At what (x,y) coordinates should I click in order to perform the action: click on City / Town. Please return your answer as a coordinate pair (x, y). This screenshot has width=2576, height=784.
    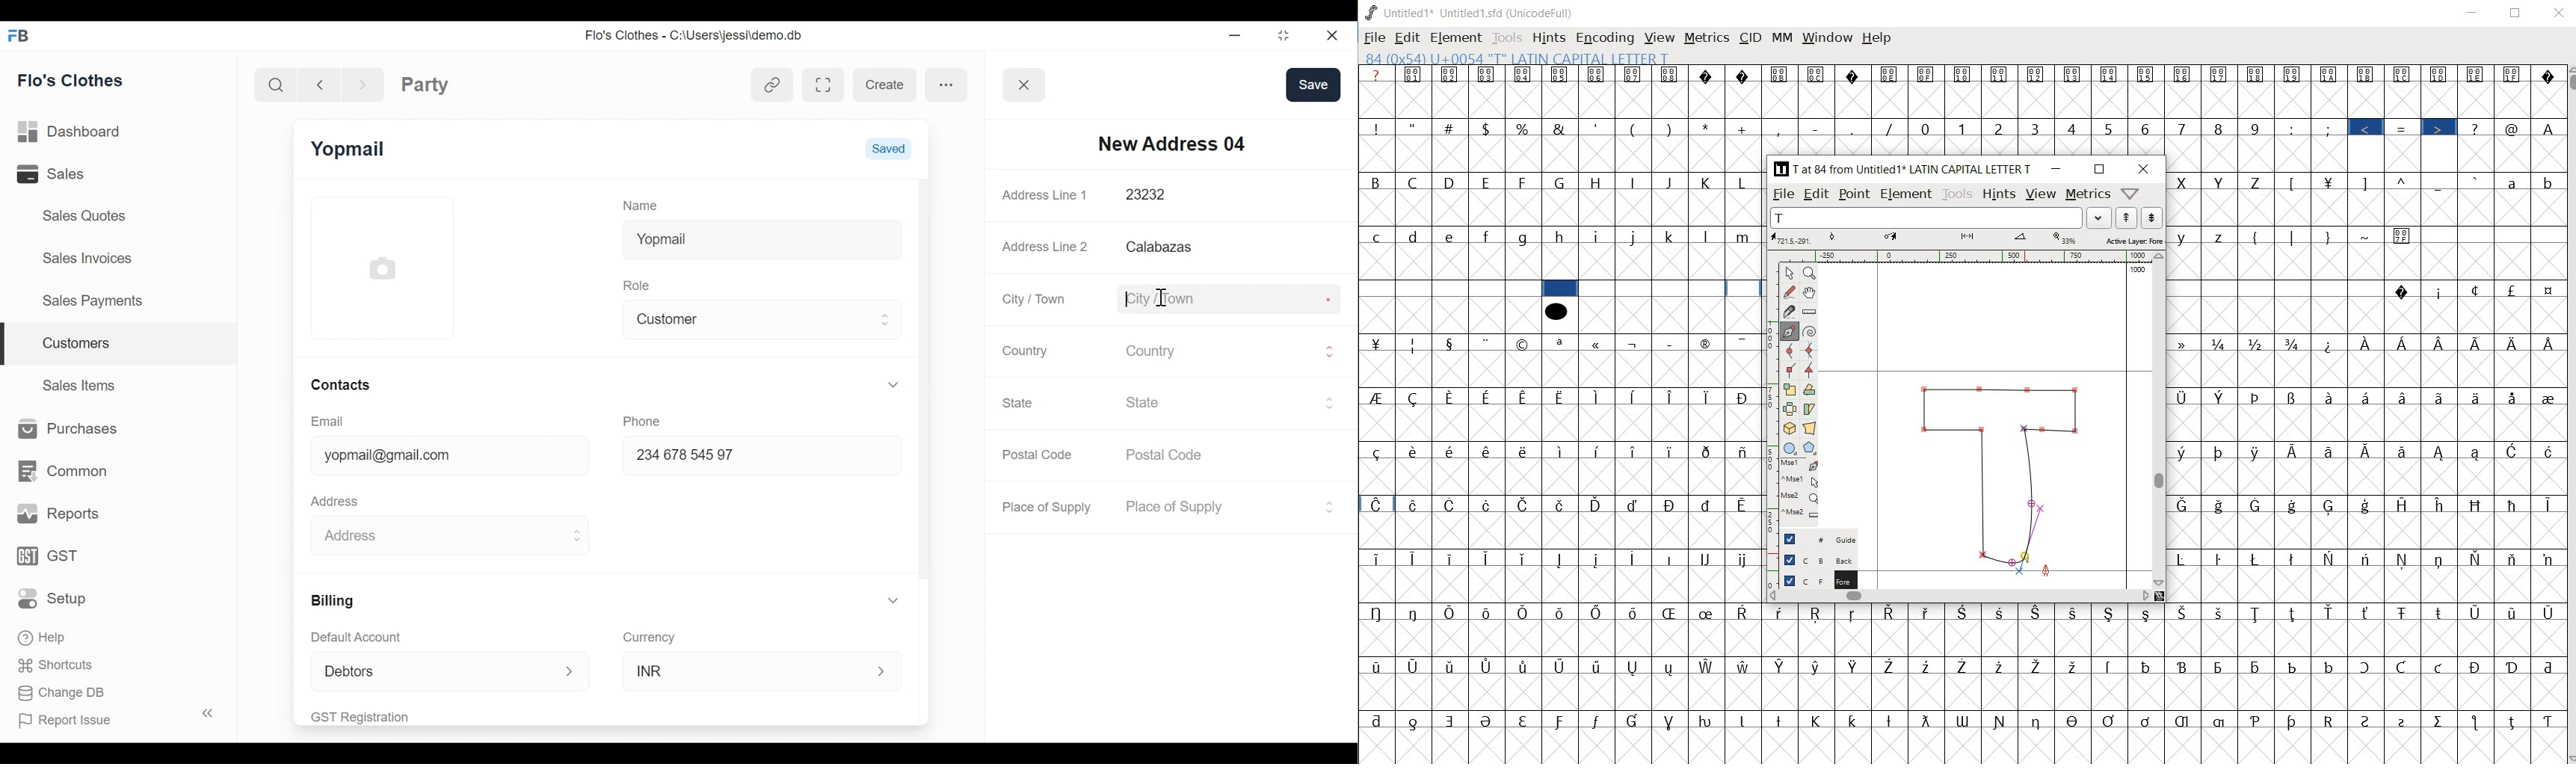
    Looking at the image, I should click on (1036, 299).